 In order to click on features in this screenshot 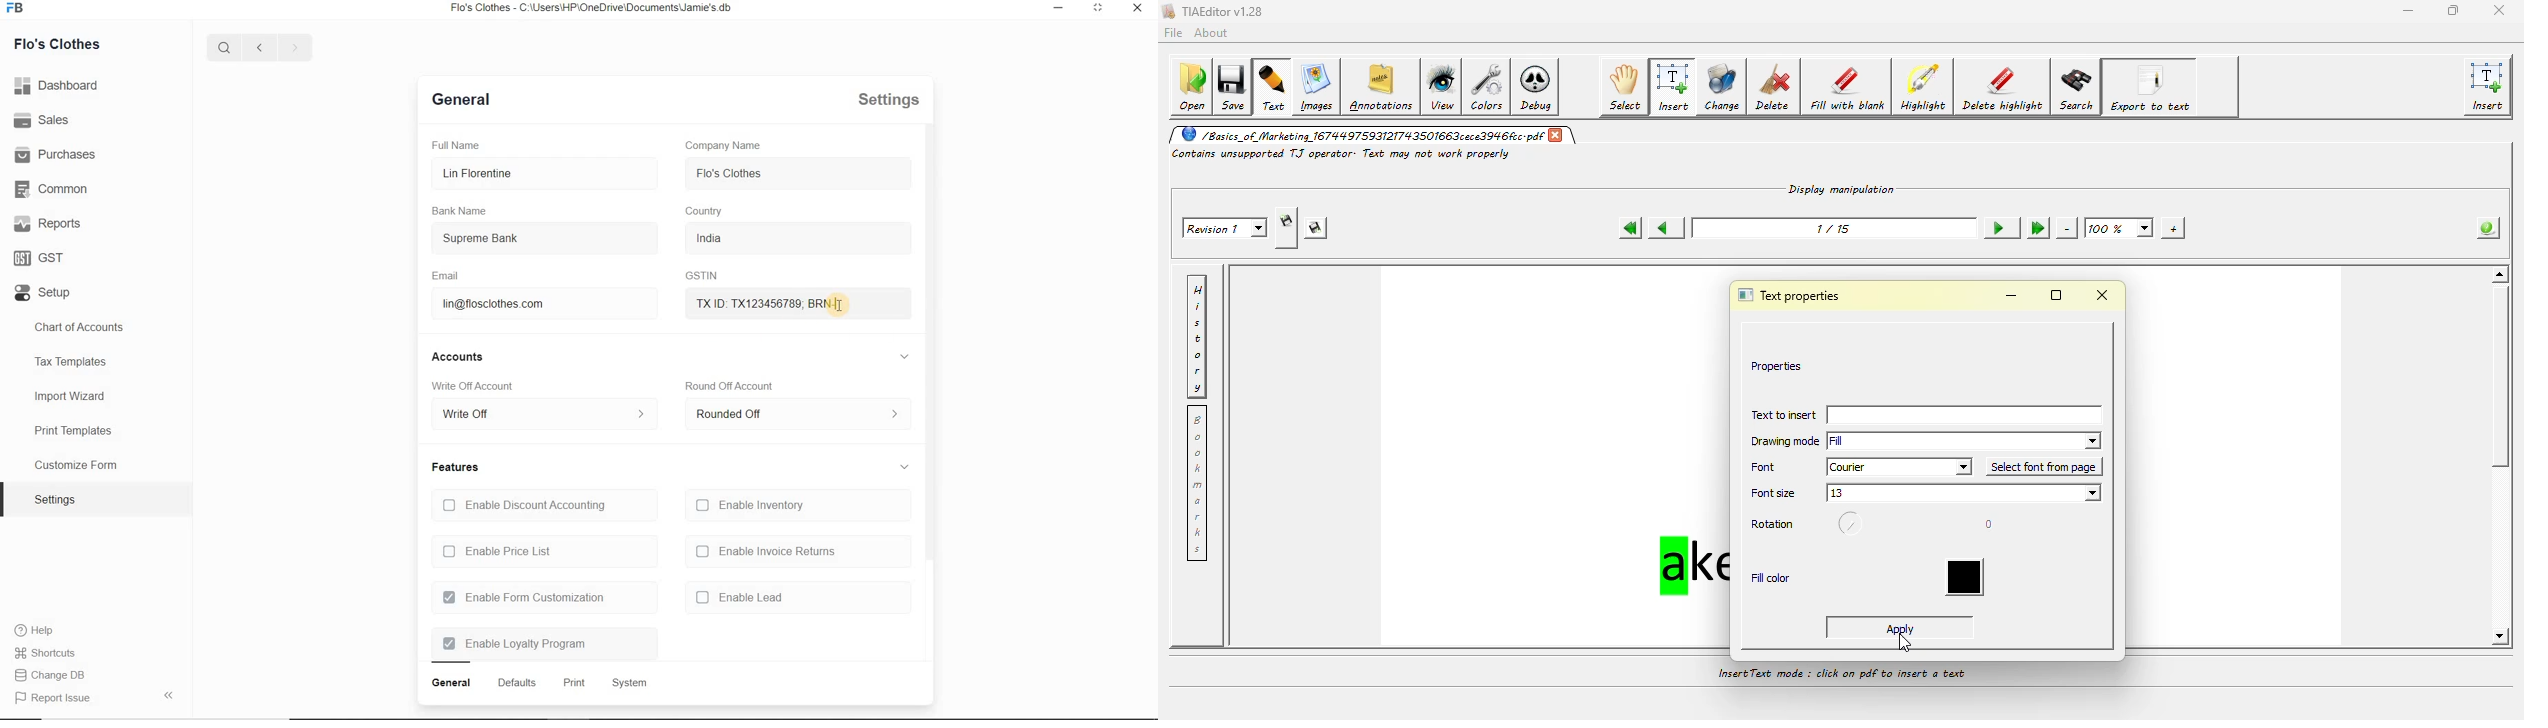, I will do `click(456, 467)`.